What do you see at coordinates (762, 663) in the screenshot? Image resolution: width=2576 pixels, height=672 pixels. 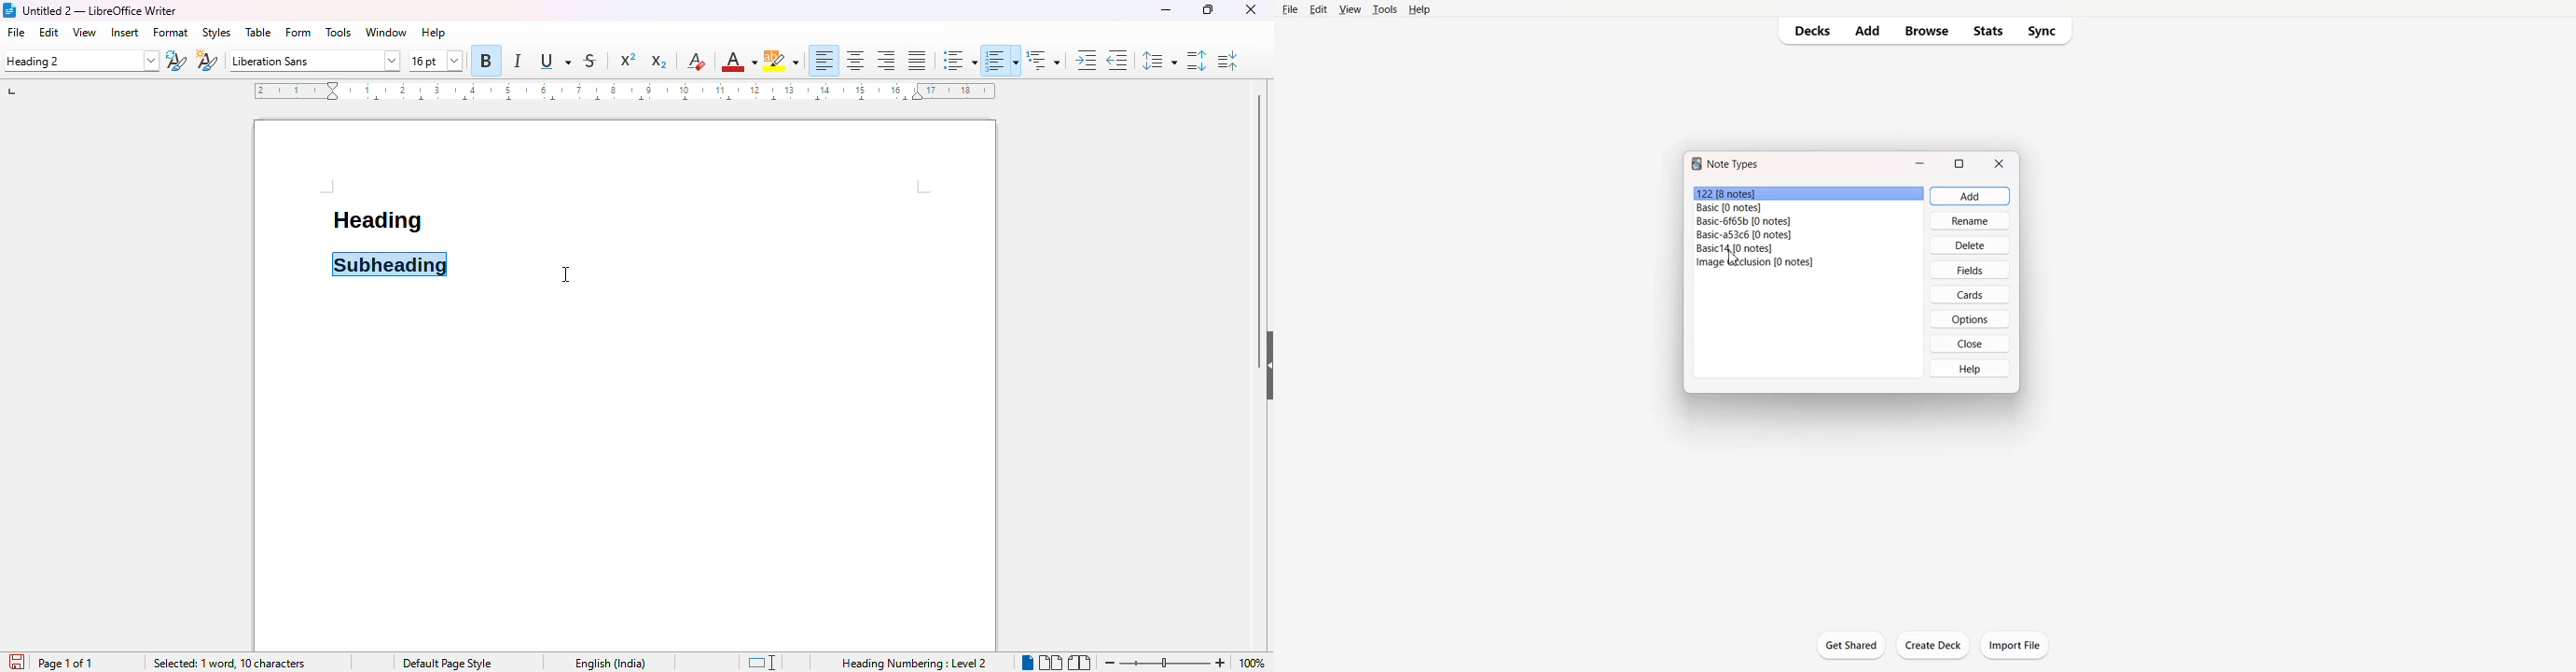 I see `standard selection` at bounding box center [762, 663].